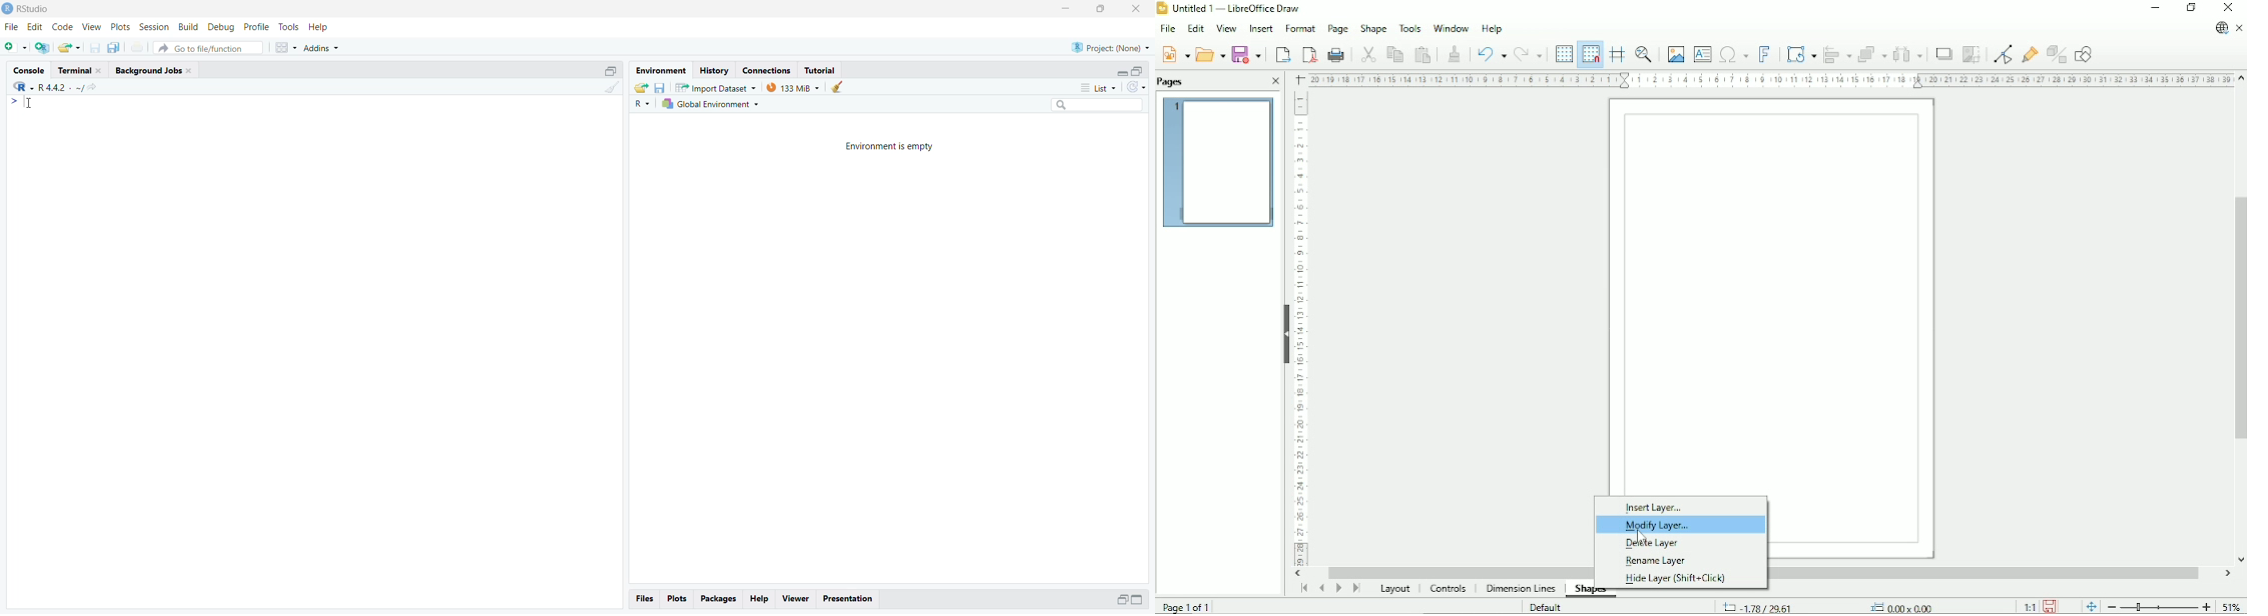 Image resolution: width=2268 pixels, height=616 pixels. Describe the element at coordinates (1275, 81) in the screenshot. I see `Close` at that location.